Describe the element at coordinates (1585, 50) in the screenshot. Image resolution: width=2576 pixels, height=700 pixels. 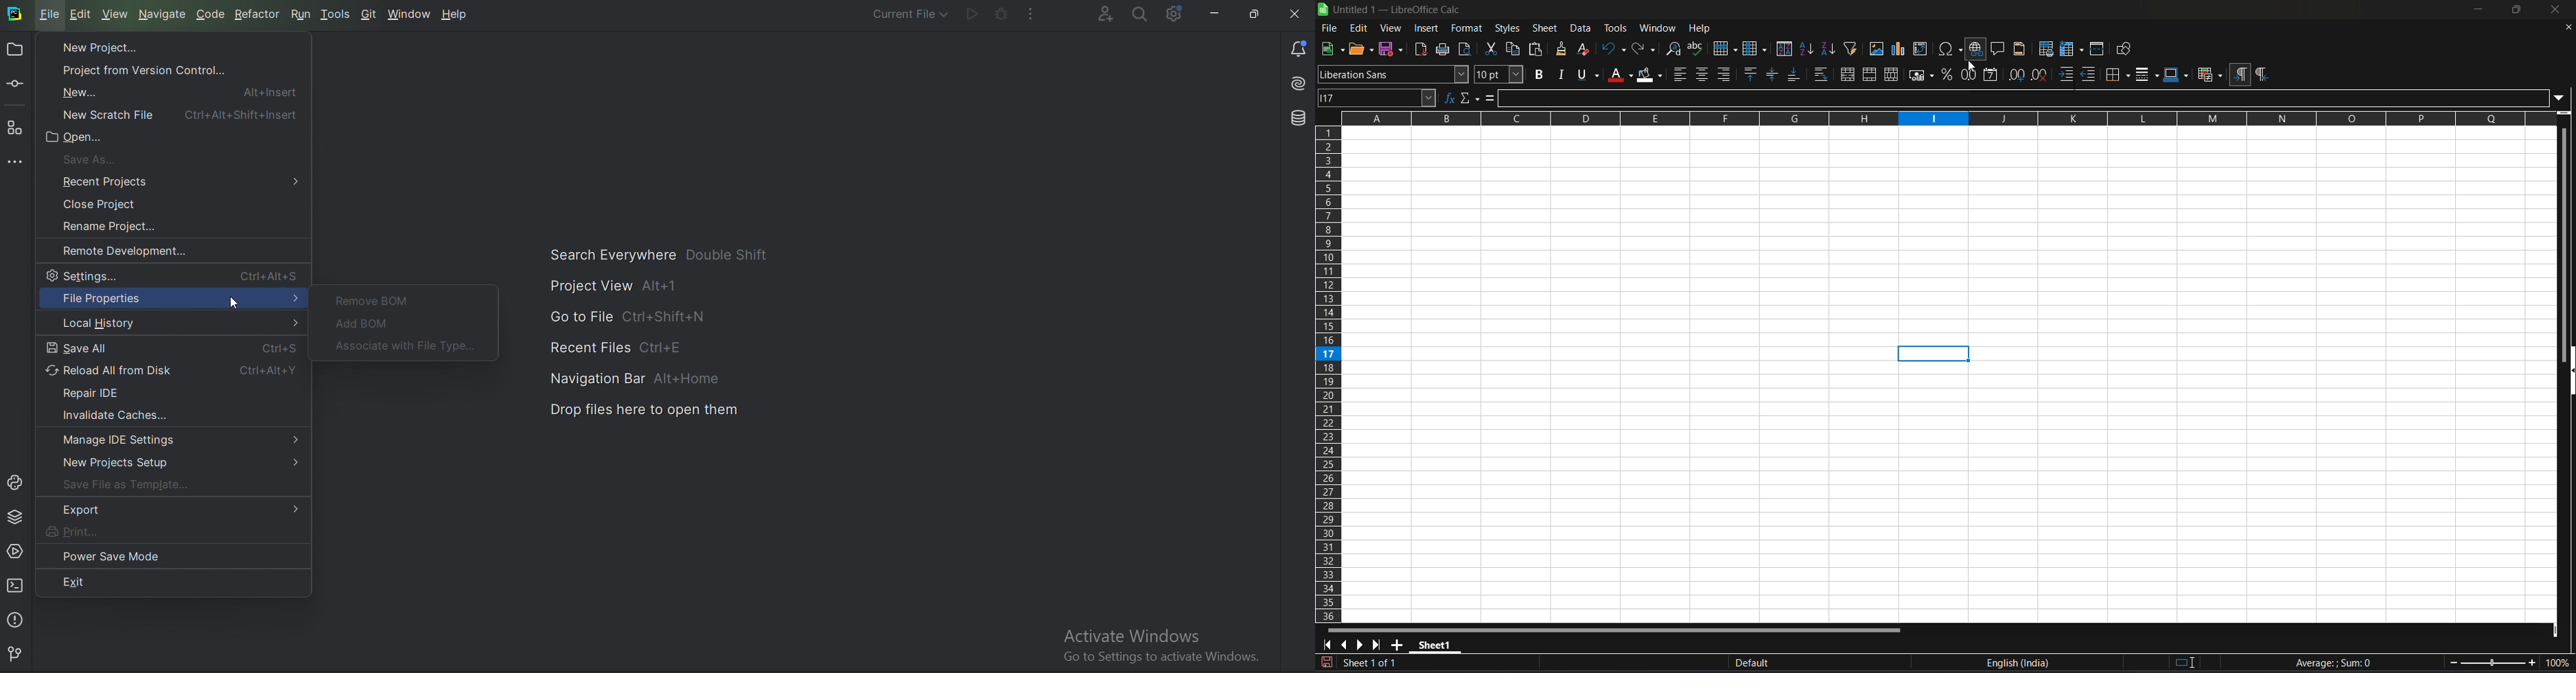
I see `clear direct formatting` at that location.